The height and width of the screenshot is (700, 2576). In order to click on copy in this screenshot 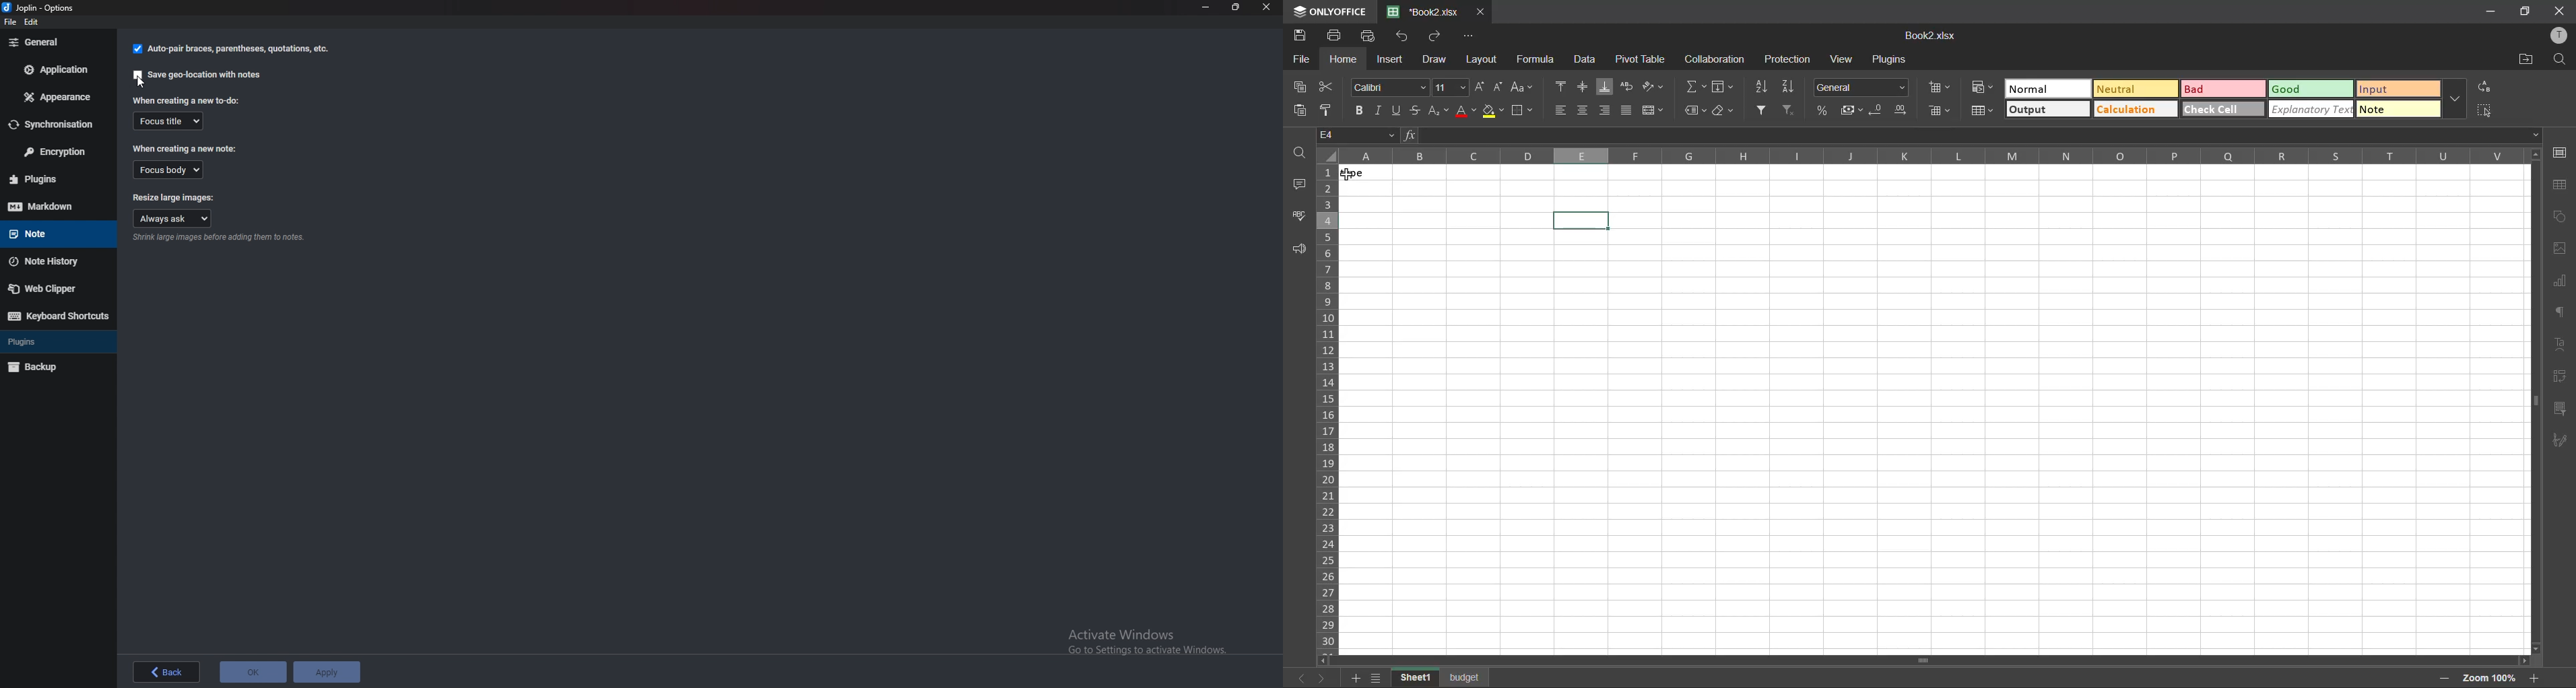, I will do `click(1298, 86)`.